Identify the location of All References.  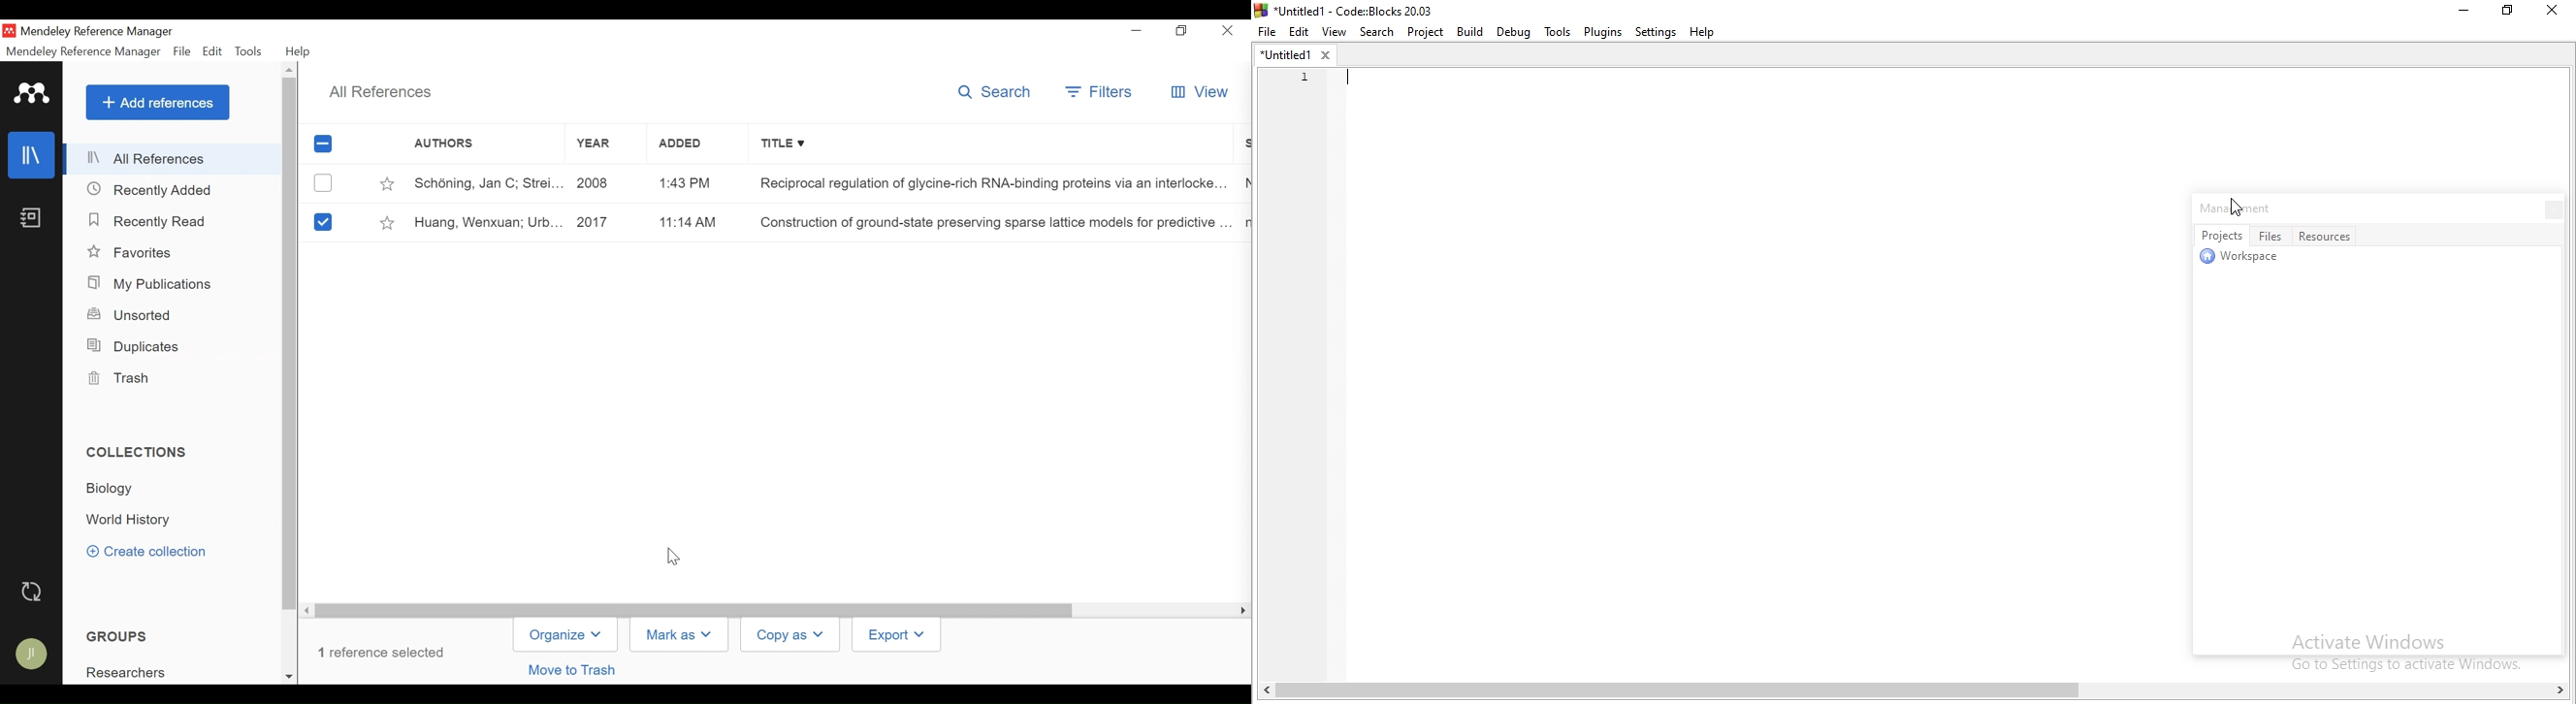
(173, 159).